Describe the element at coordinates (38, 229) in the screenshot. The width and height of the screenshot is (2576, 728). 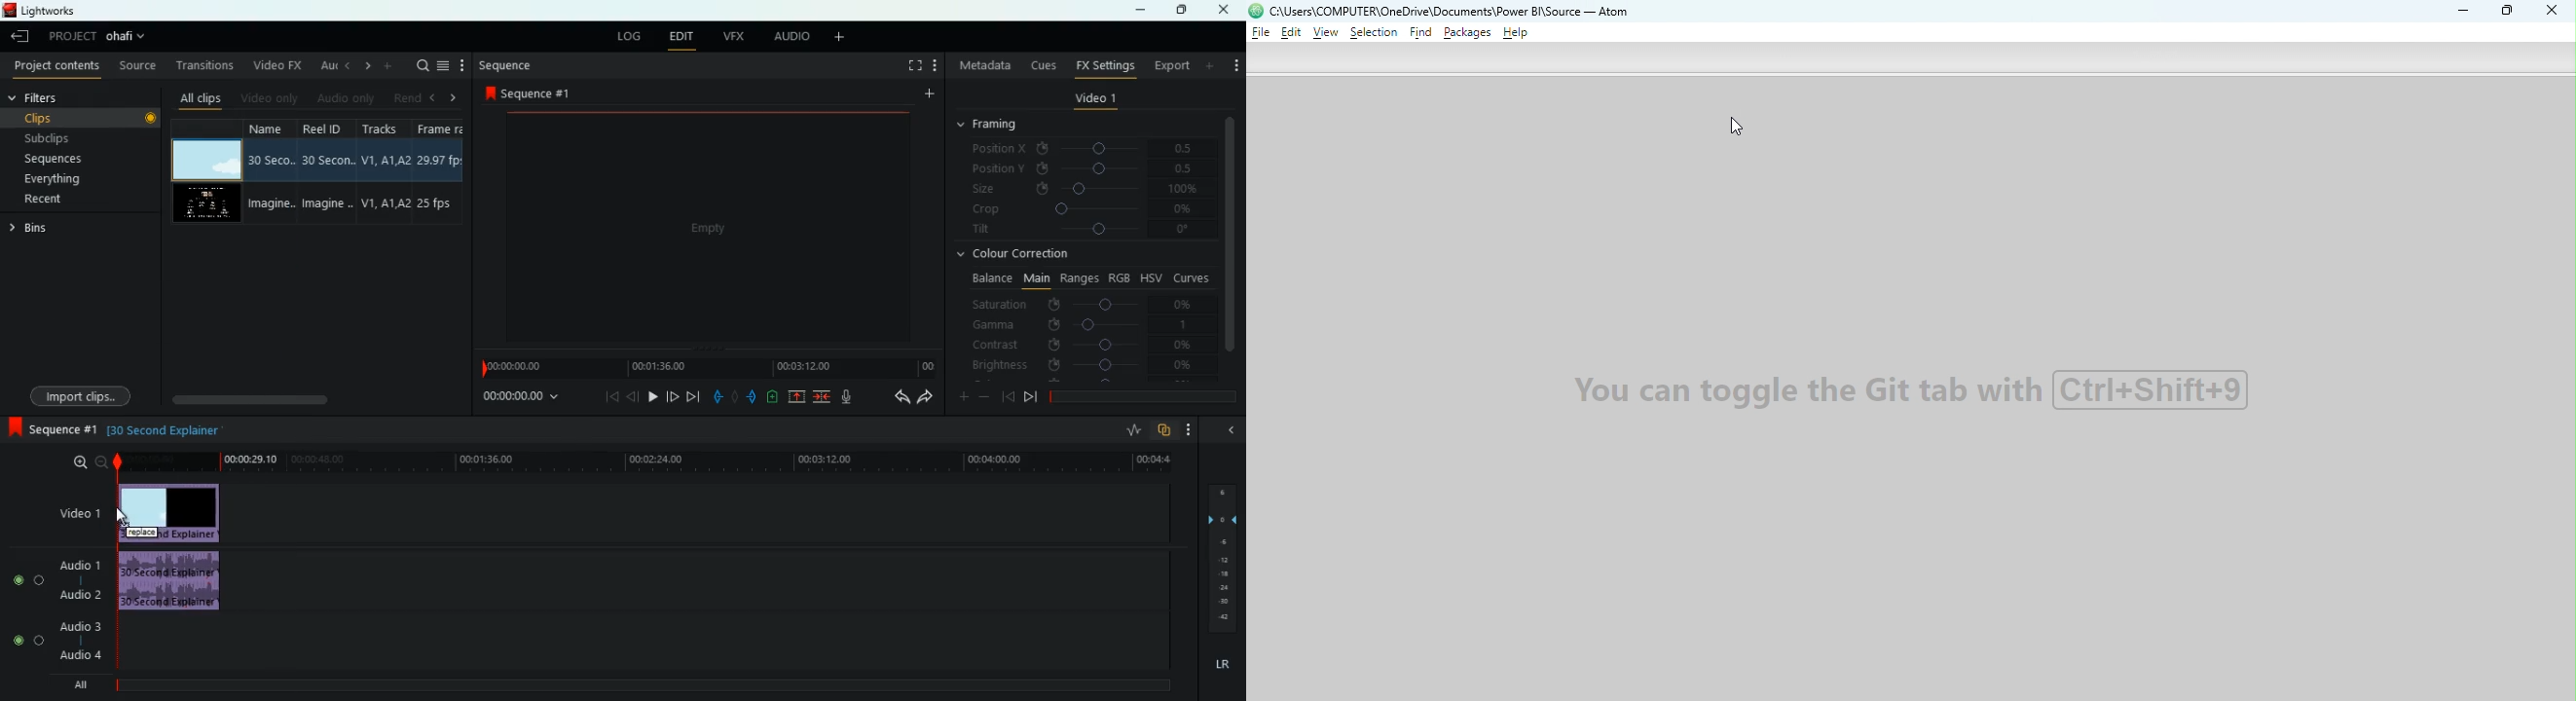
I see `bins` at that location.